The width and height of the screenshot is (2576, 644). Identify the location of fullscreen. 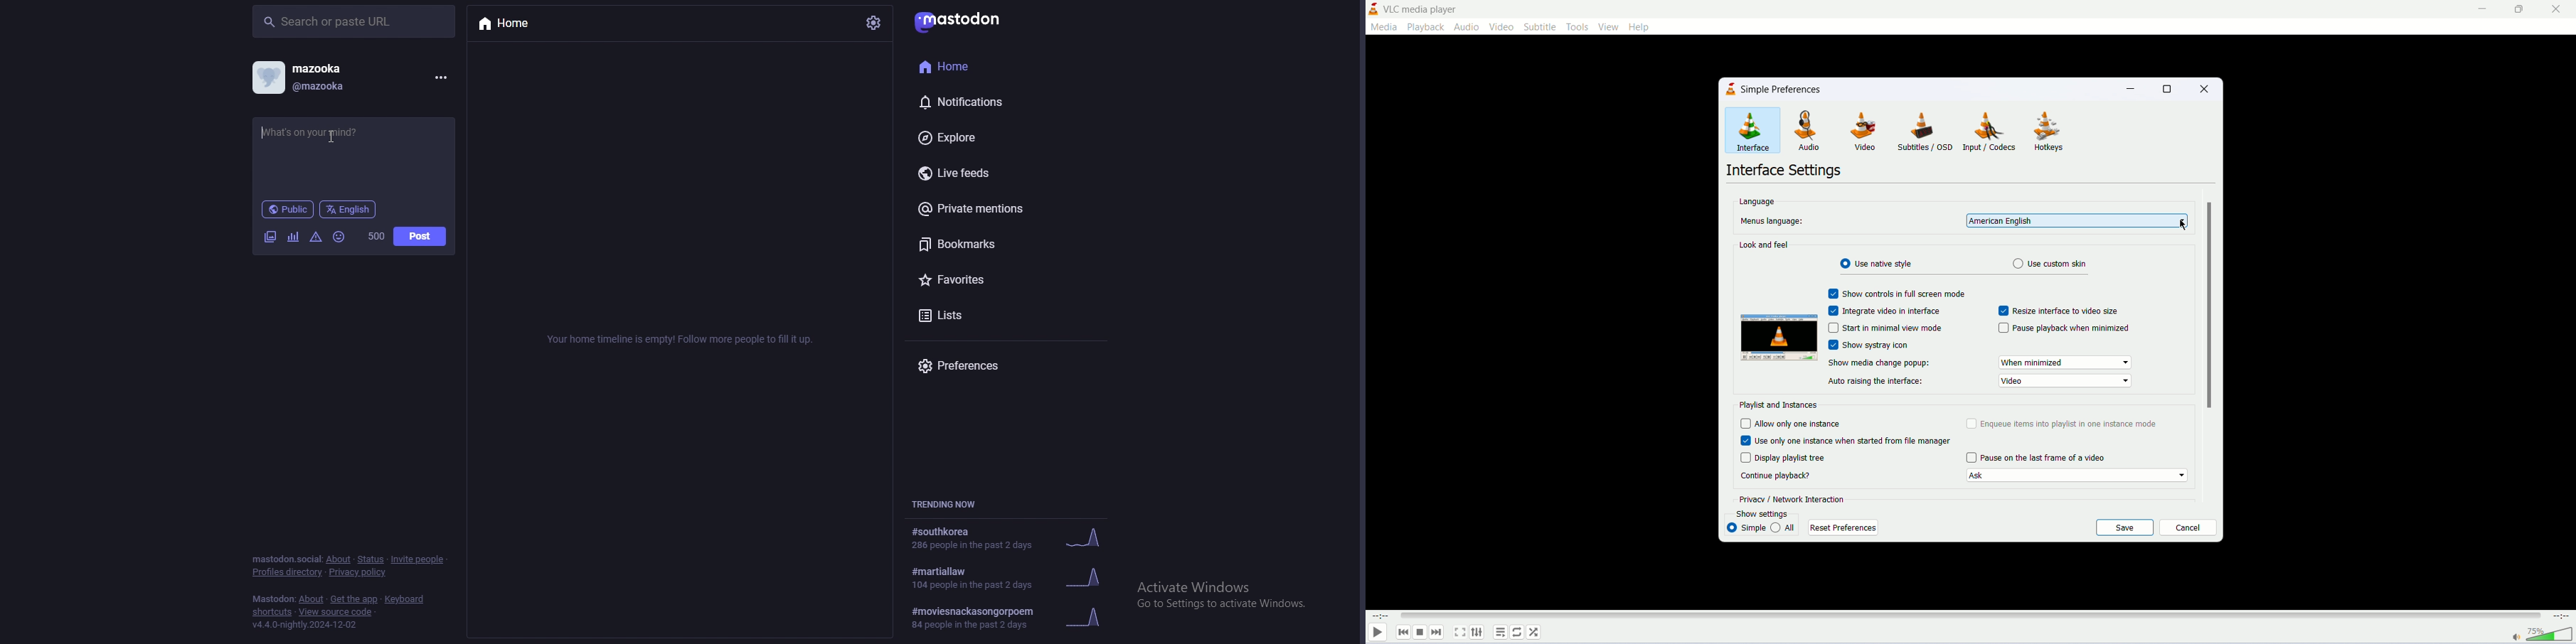
(1459, 632).